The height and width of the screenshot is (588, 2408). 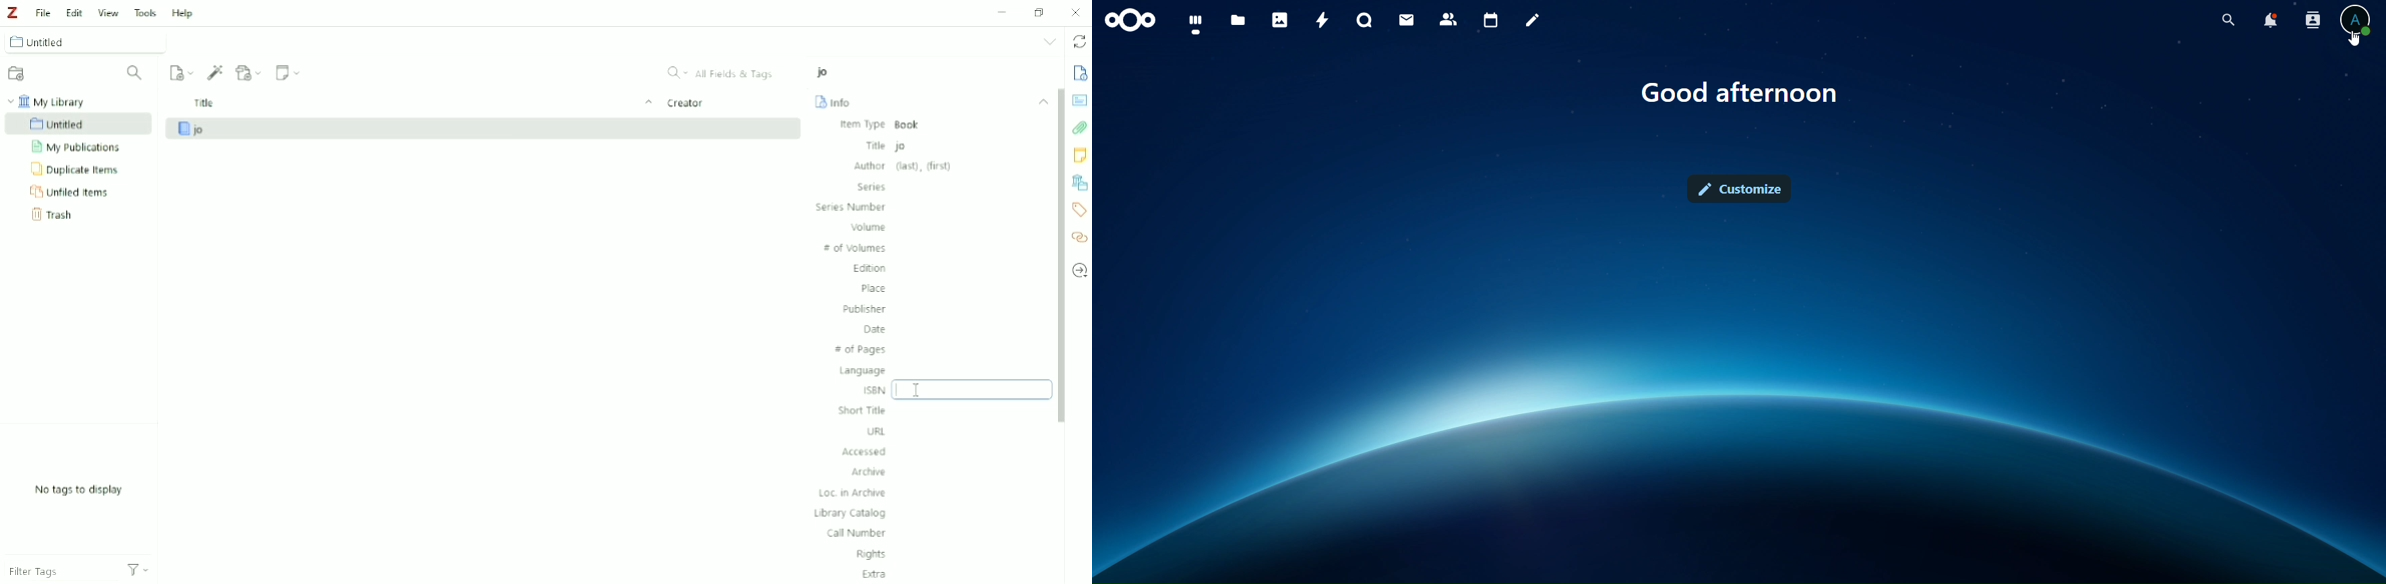 I want to click on Untitled, so click(x=83, y=41).